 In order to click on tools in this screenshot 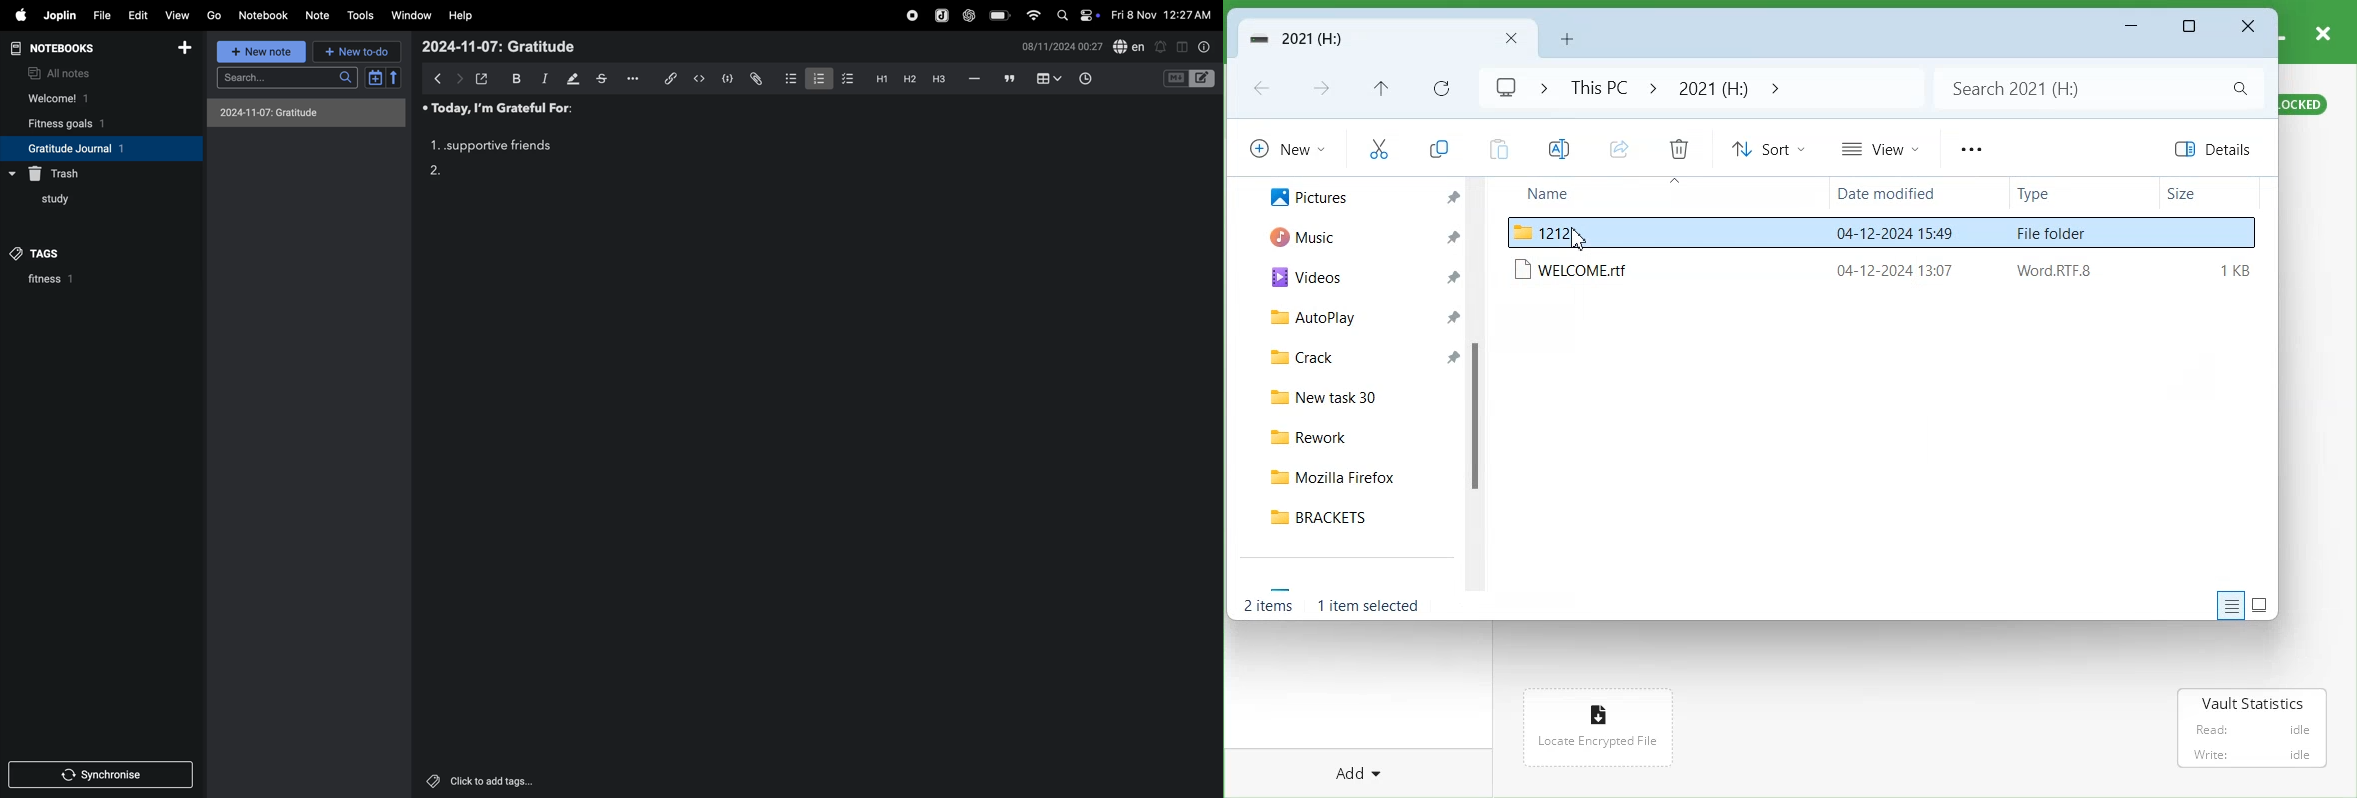, I will do `click(361, 16)`.